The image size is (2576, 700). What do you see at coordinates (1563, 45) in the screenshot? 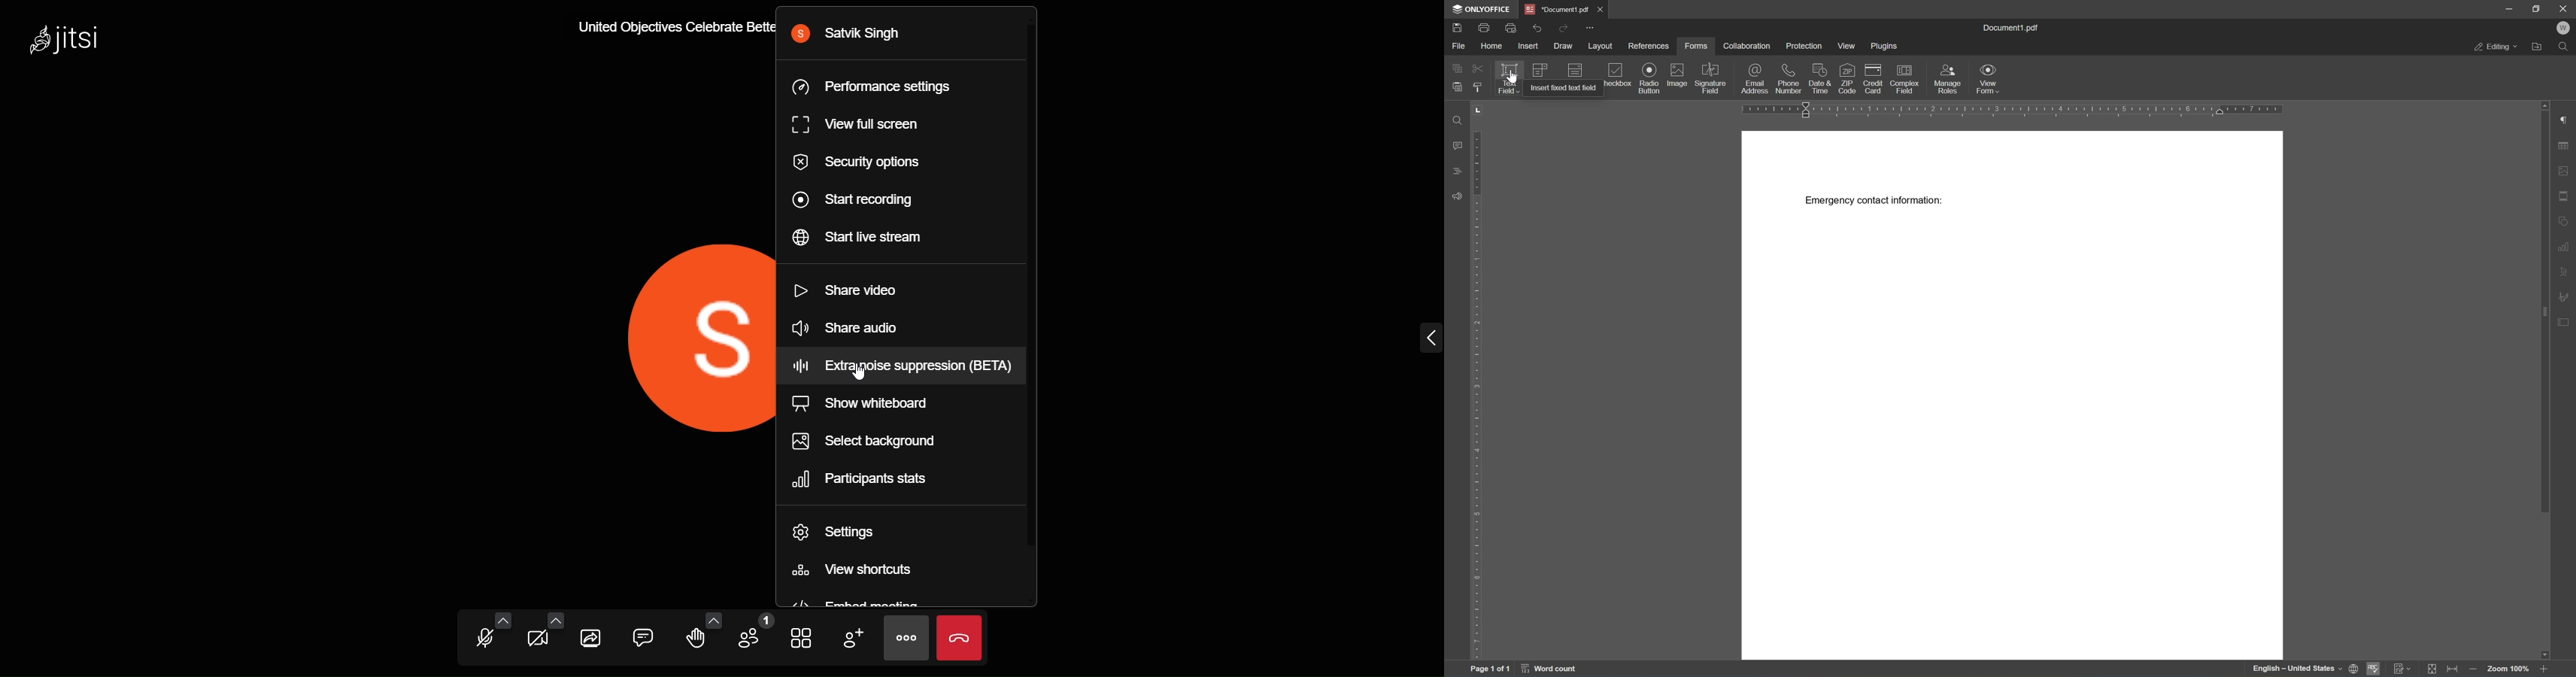
I see `draw` at bounding box center [1563, 45].